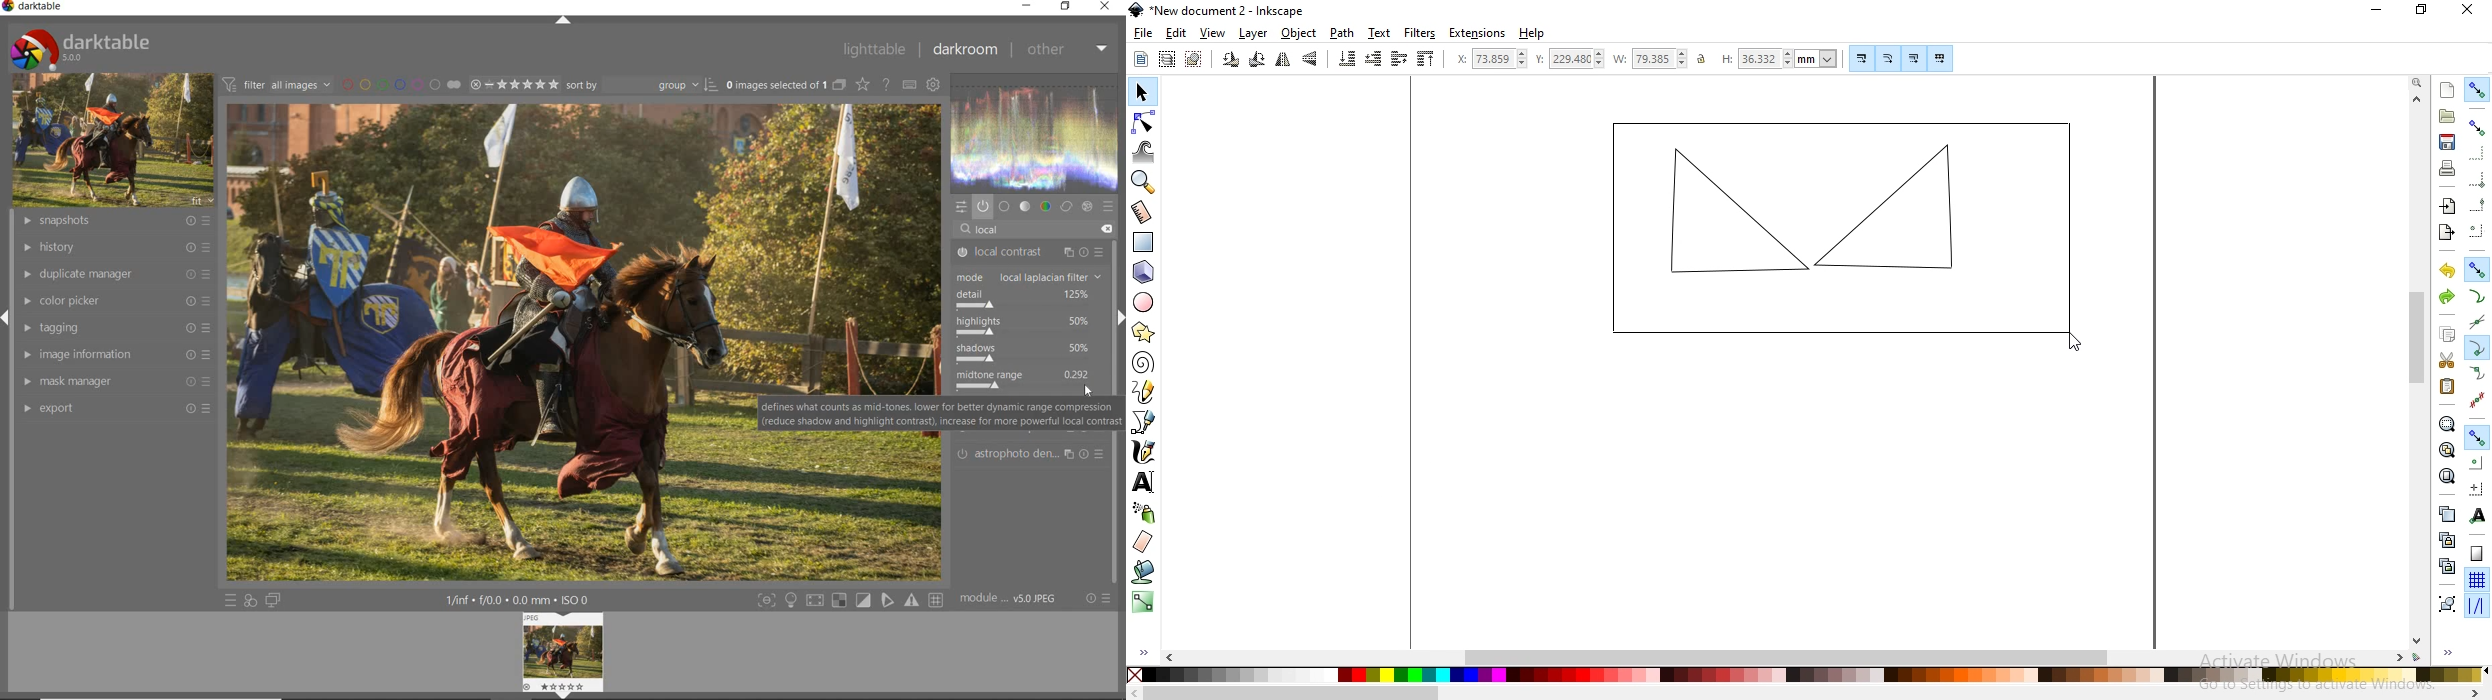 This screenshot has height=700, width=2492. I want to click on enable for online help, so click(886, 84).